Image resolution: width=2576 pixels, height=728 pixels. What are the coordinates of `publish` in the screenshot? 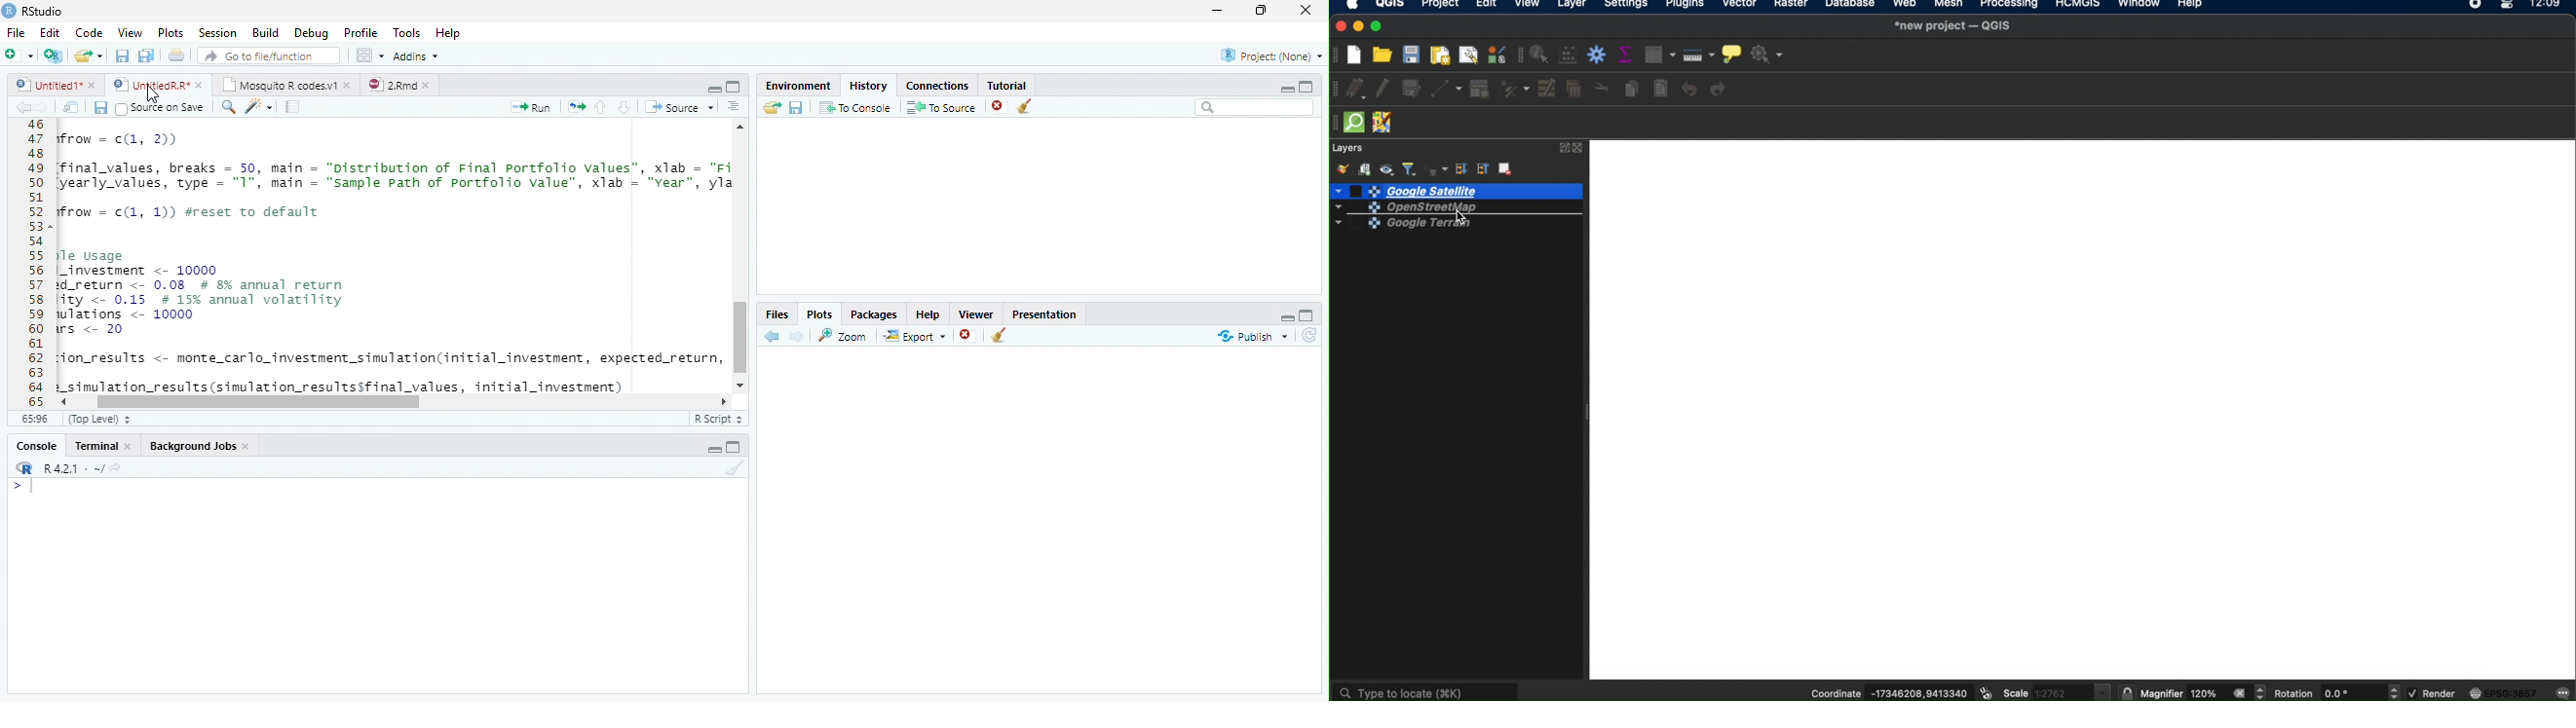 It's located at (1252, 336).